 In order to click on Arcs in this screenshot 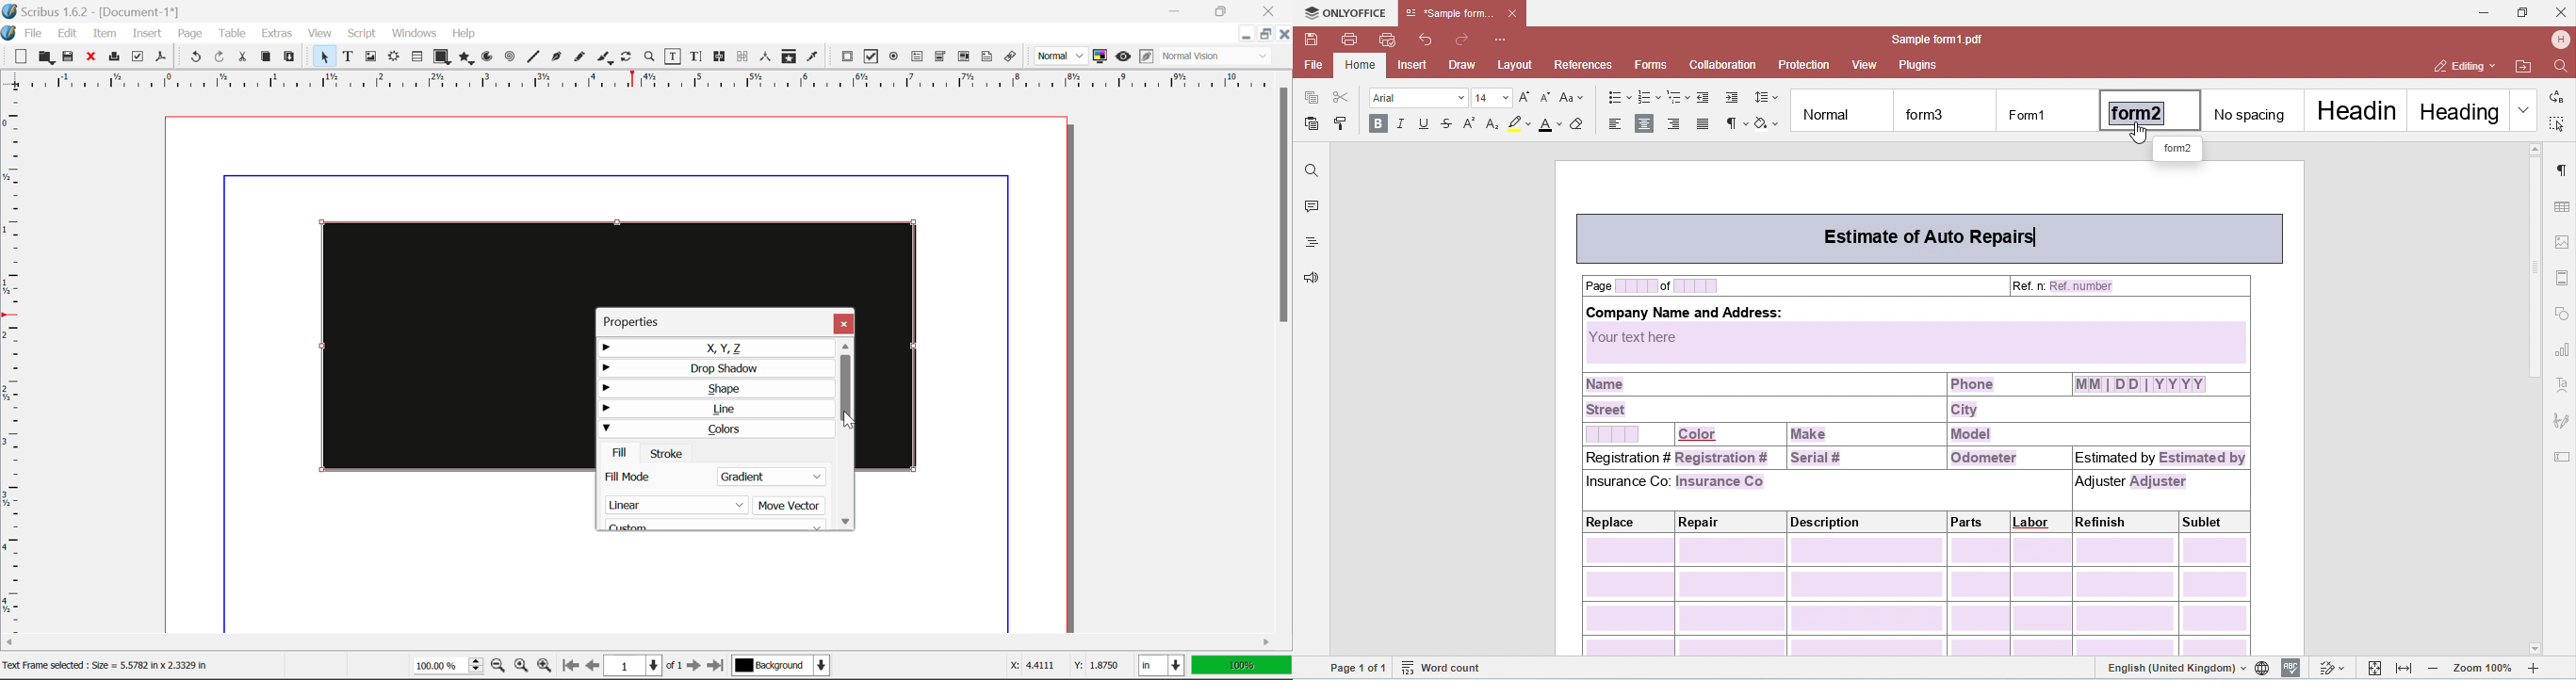, I will do `click(489, 60)`.